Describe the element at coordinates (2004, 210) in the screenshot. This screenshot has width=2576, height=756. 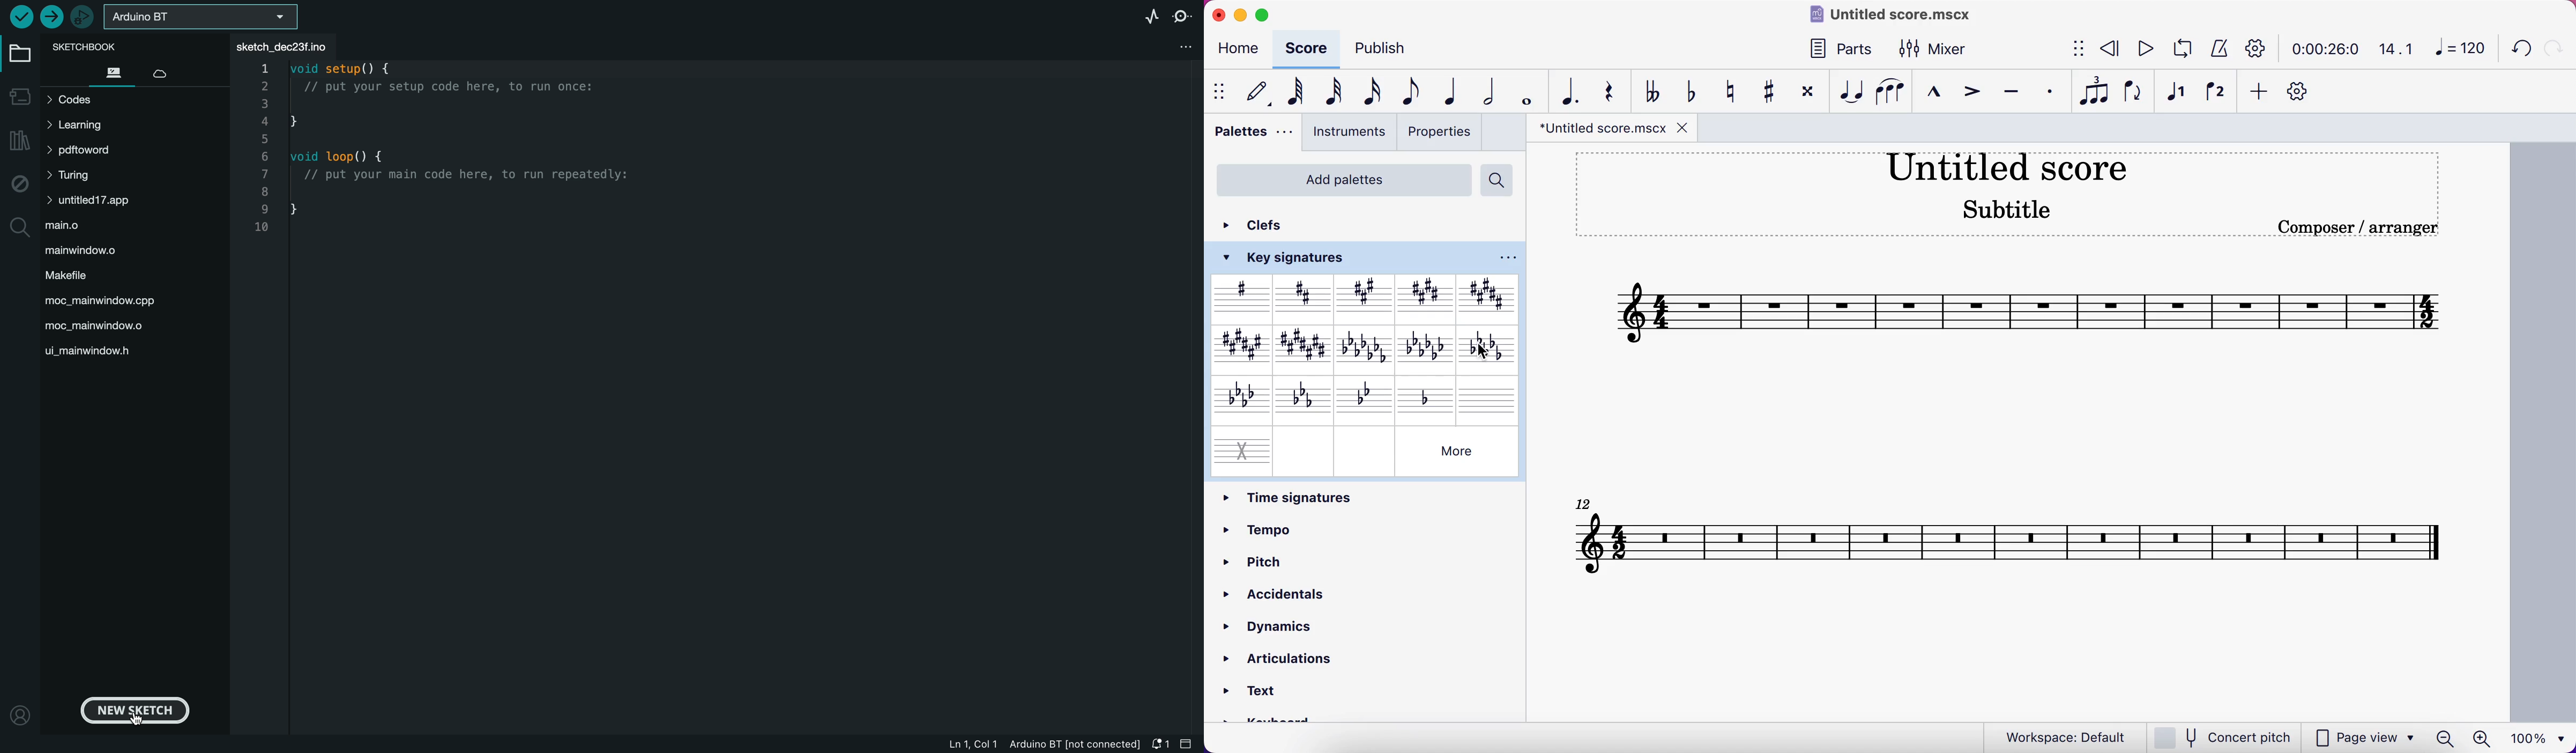
I see `Subtitle` at that location.